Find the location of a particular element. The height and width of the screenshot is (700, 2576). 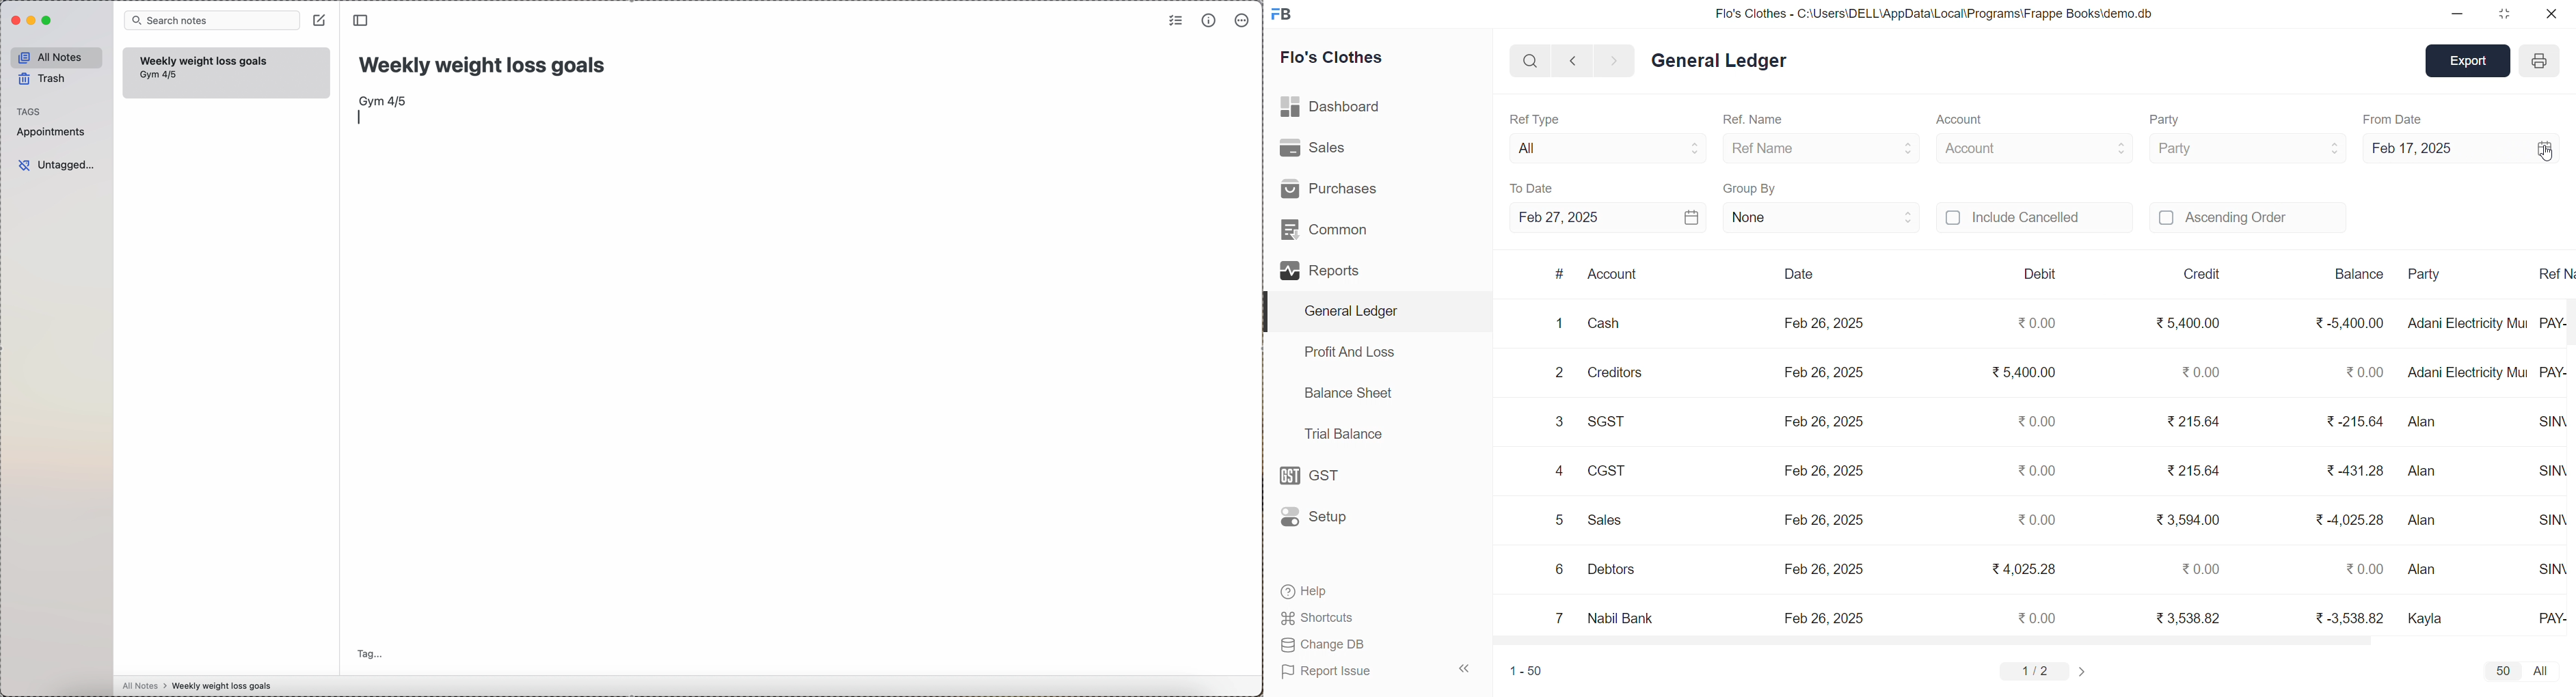

Feb 26, 2025 is located at coordinates (1827, 373).